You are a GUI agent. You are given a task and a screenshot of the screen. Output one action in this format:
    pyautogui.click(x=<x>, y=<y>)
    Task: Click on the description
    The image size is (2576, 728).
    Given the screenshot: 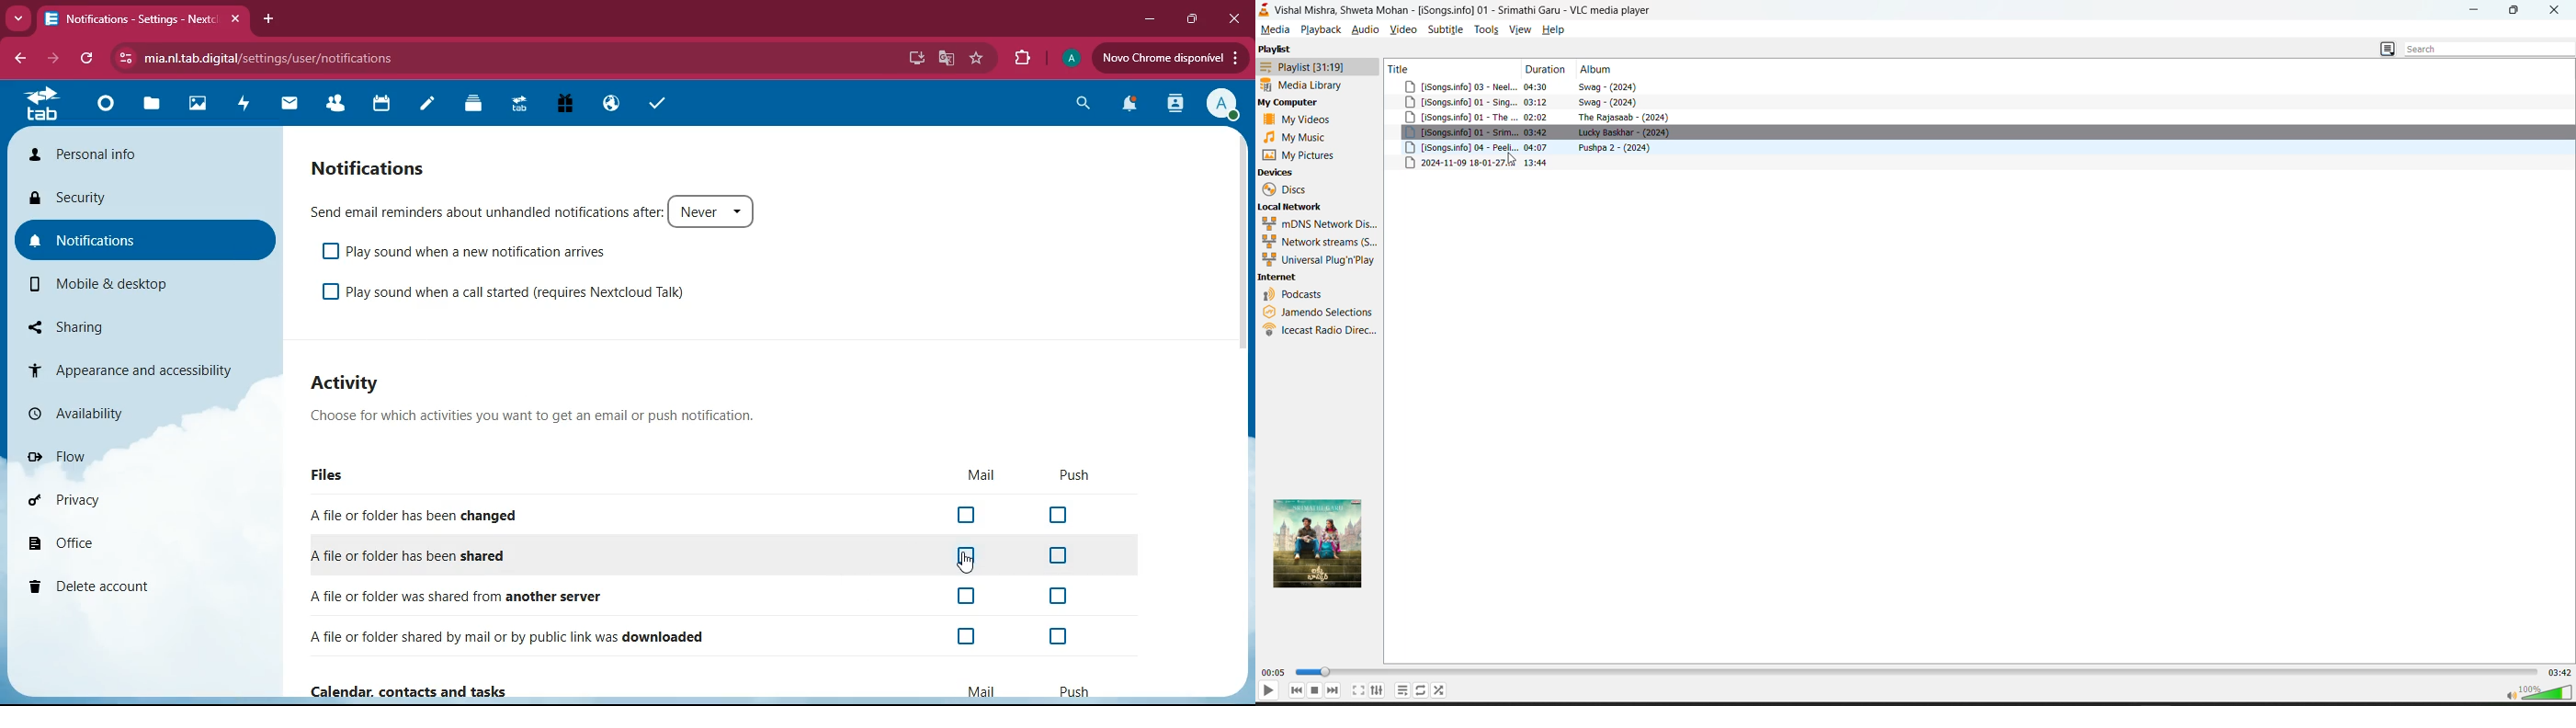 What is the action you would take?
    pyautogui.click(x=543, y=415)
    